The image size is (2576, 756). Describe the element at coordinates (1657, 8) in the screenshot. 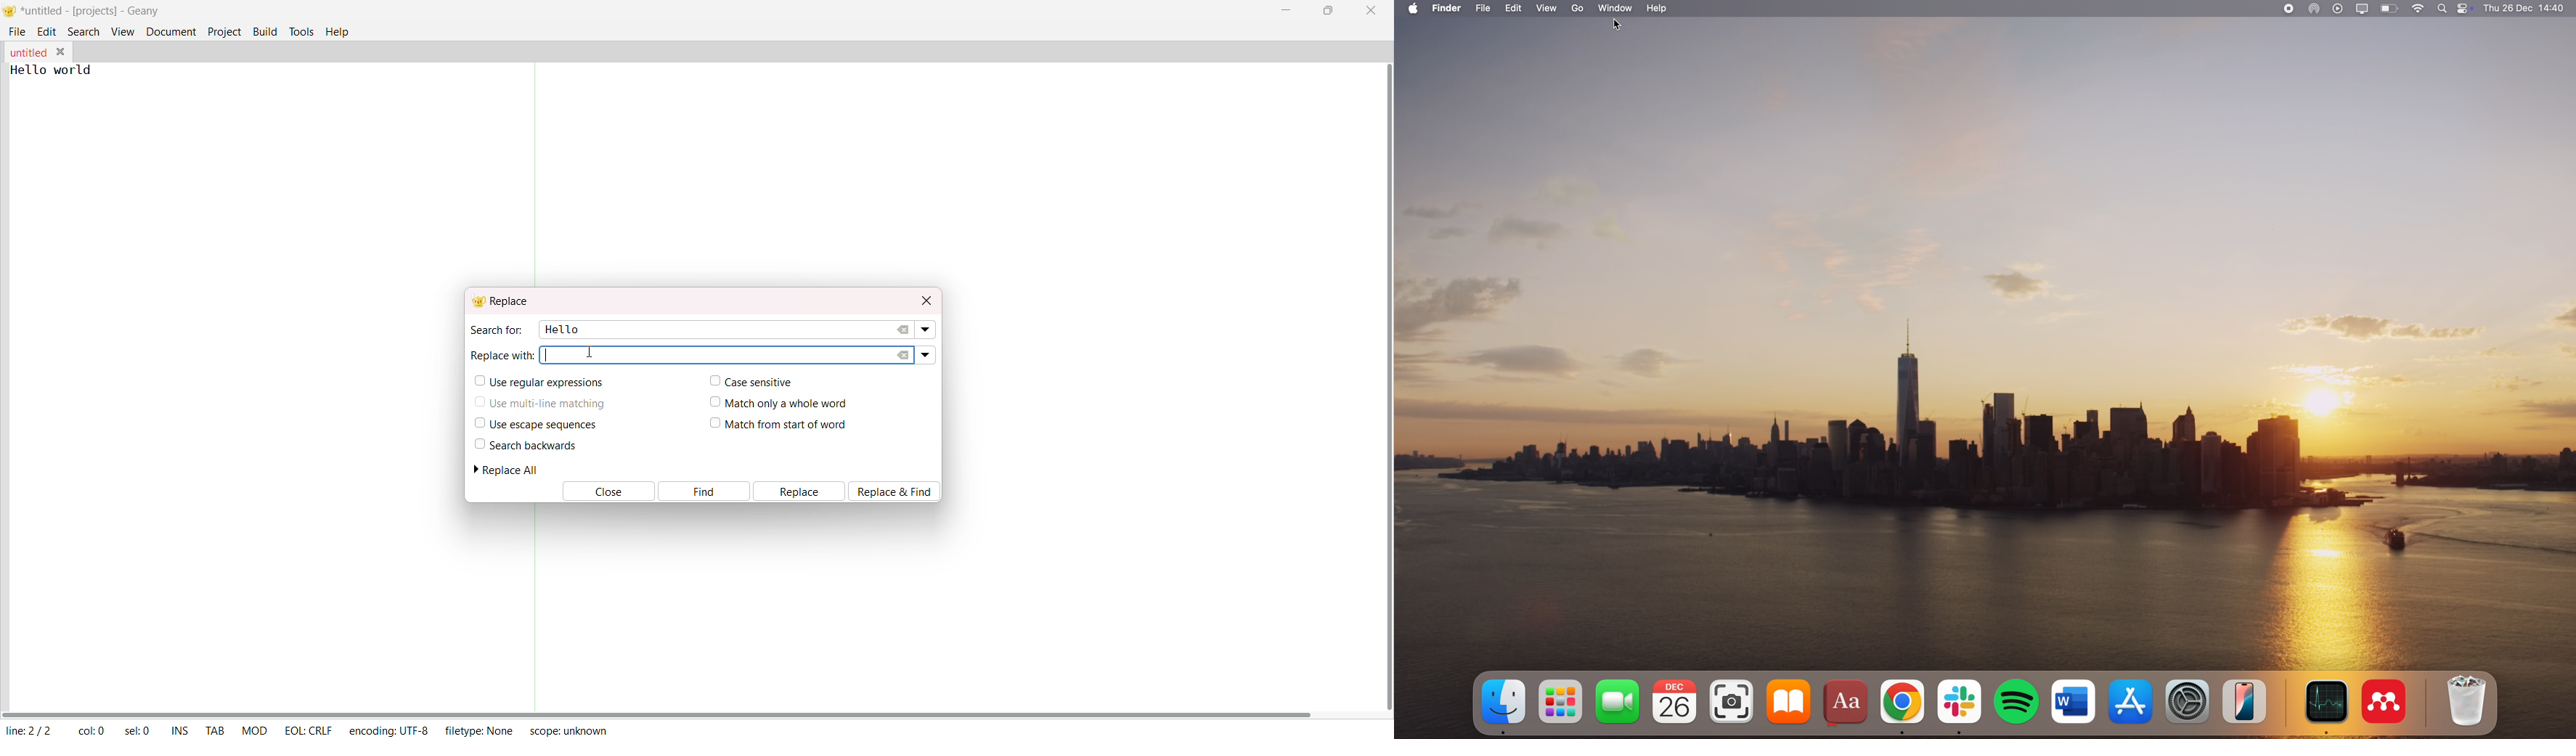

I see `help` at that location.